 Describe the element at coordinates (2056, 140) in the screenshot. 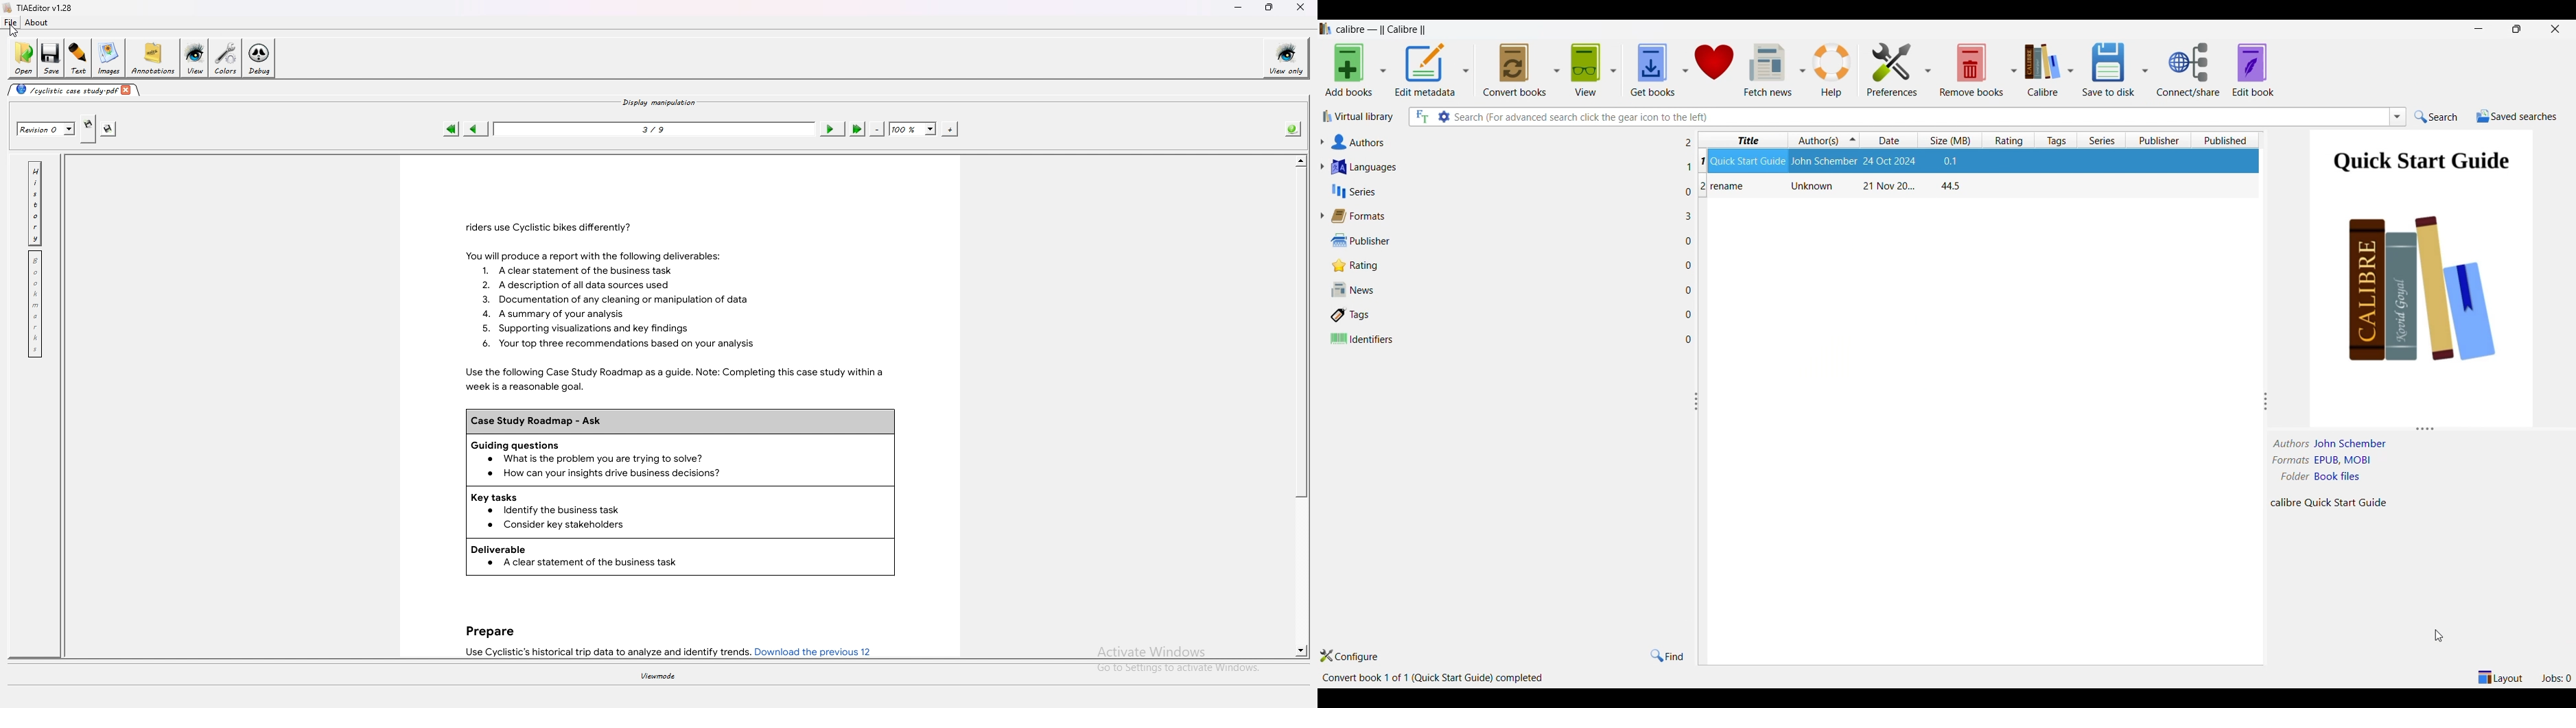

I see `Tags column` at that location.